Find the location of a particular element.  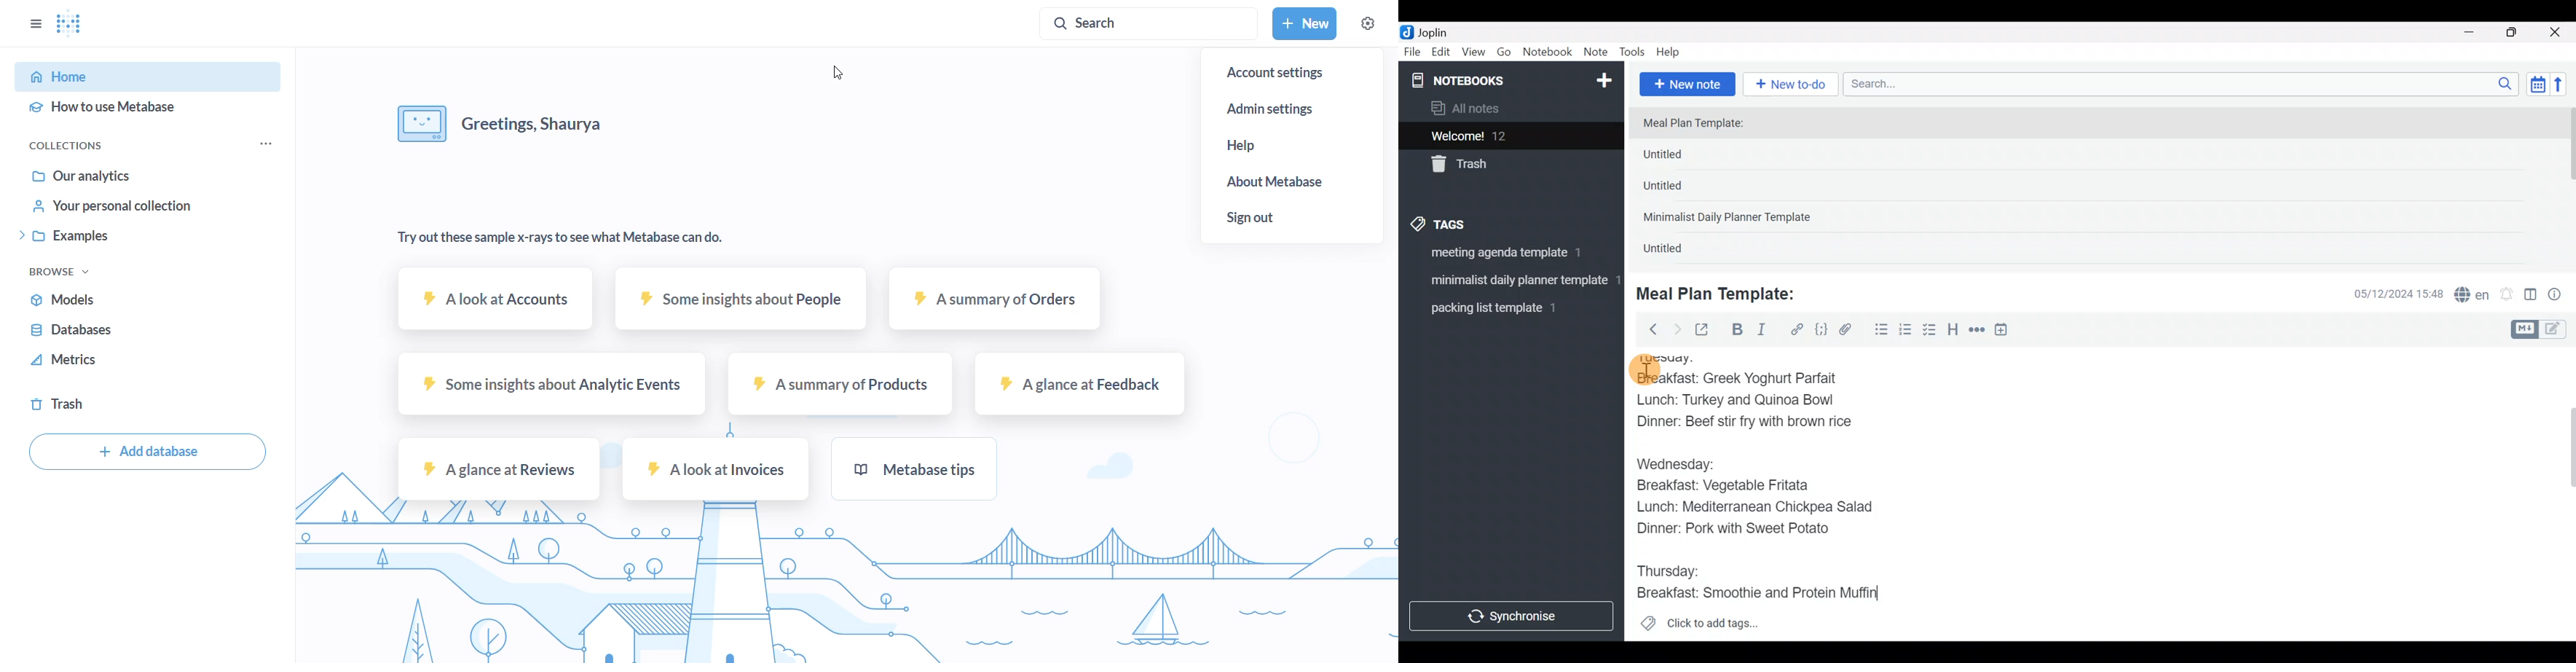

Tools is located at coordinates (1633, 53).